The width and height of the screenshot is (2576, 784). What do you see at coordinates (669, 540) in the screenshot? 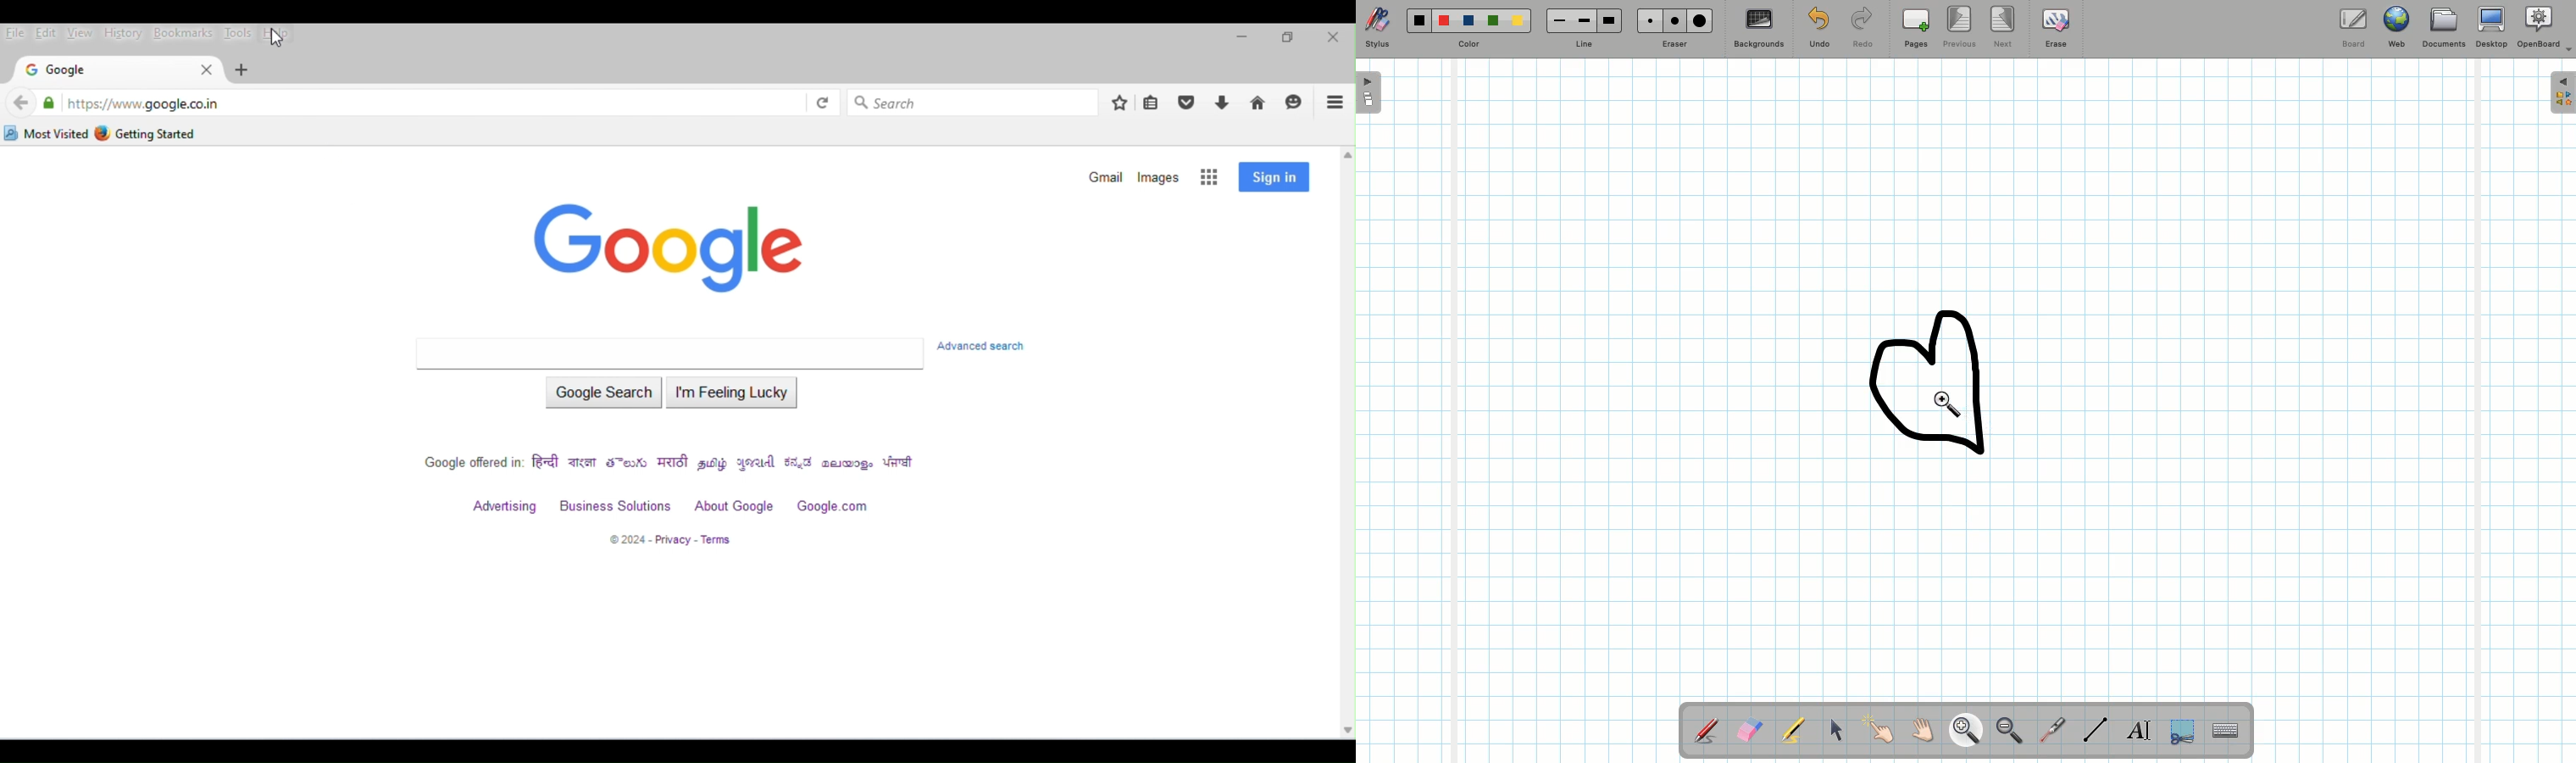
I see `2024-privacy terms` at bounding box center [669, 540].